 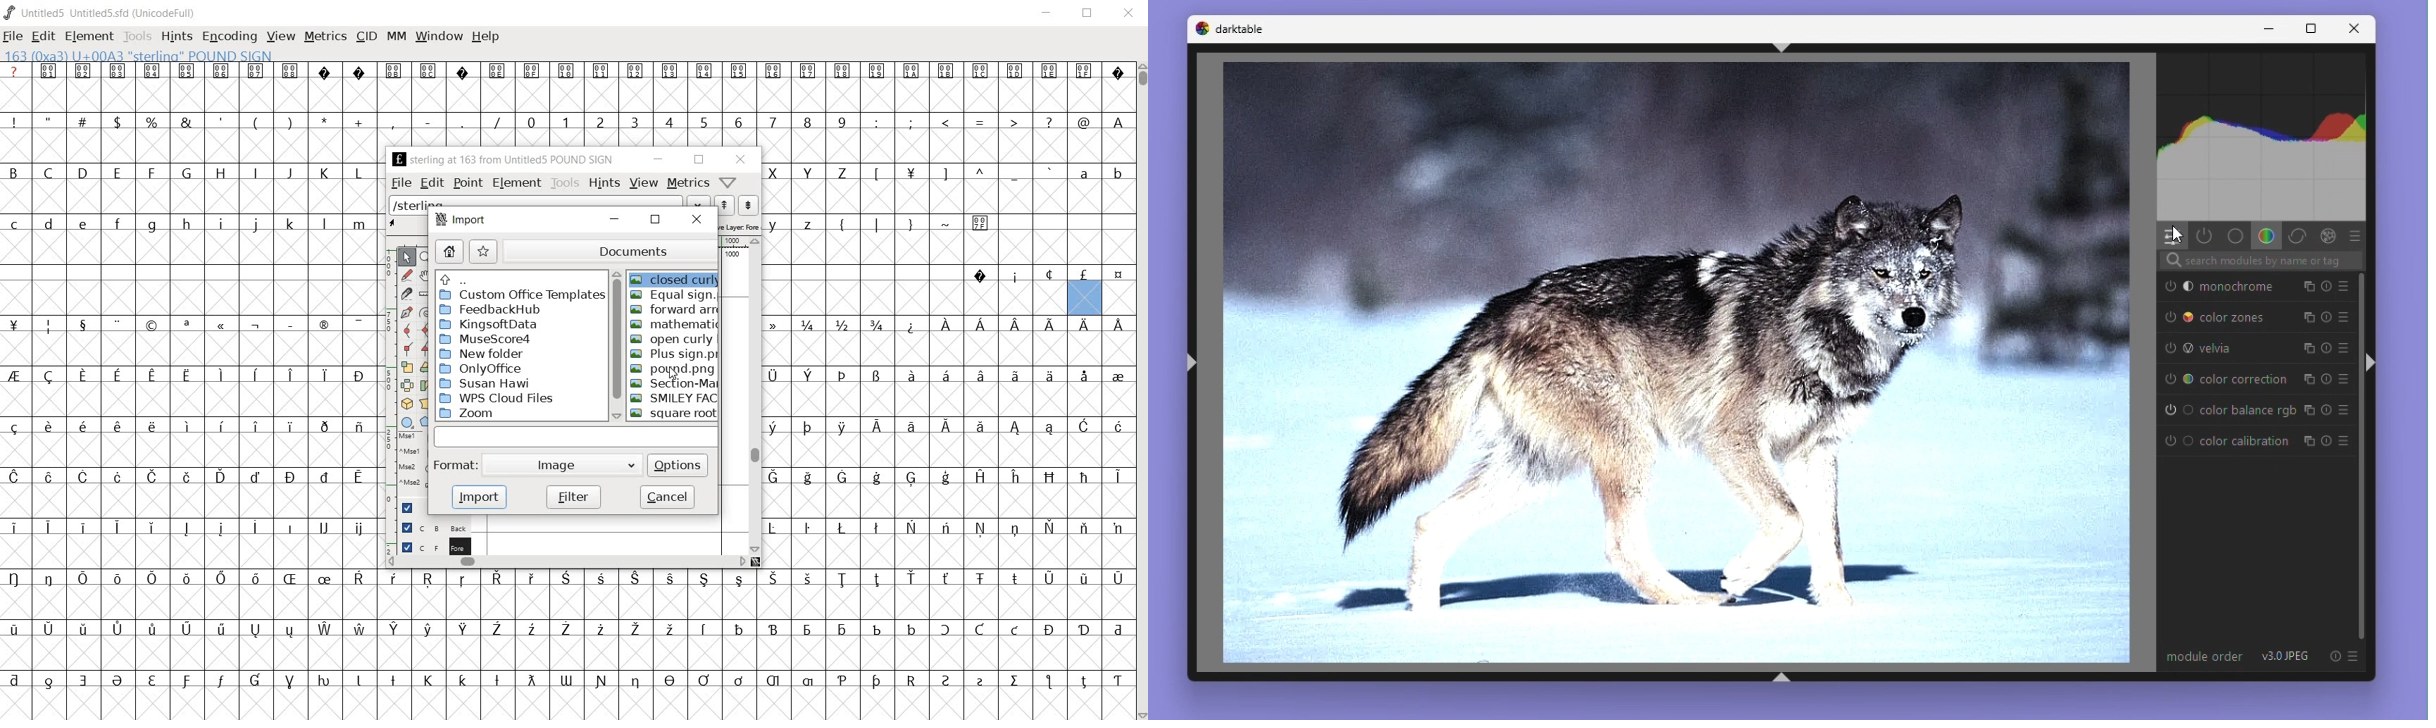 What do you see at coordinates (2228, 410) in the screenshot?
I see `color balance rgb ` at bounding box center [2228, 410].